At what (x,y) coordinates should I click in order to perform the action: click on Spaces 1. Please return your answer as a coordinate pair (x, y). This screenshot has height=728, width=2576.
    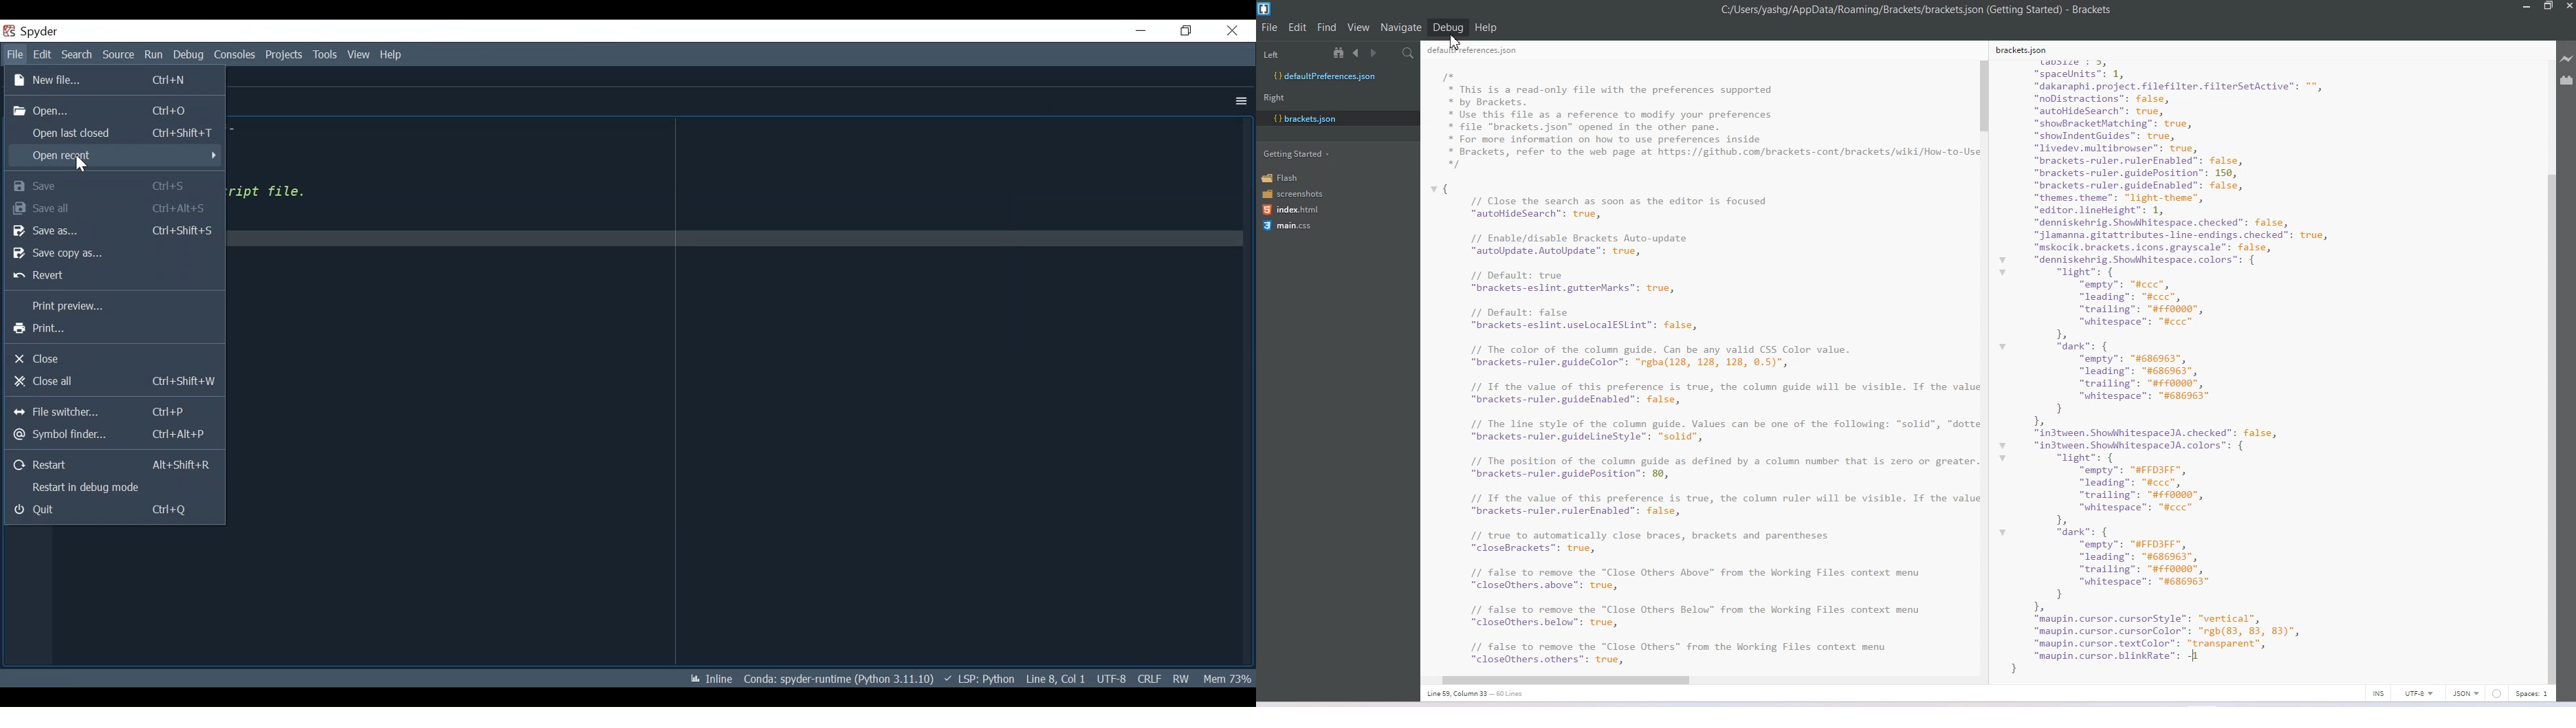
    Looking at the image, I should click on (2533, 694).